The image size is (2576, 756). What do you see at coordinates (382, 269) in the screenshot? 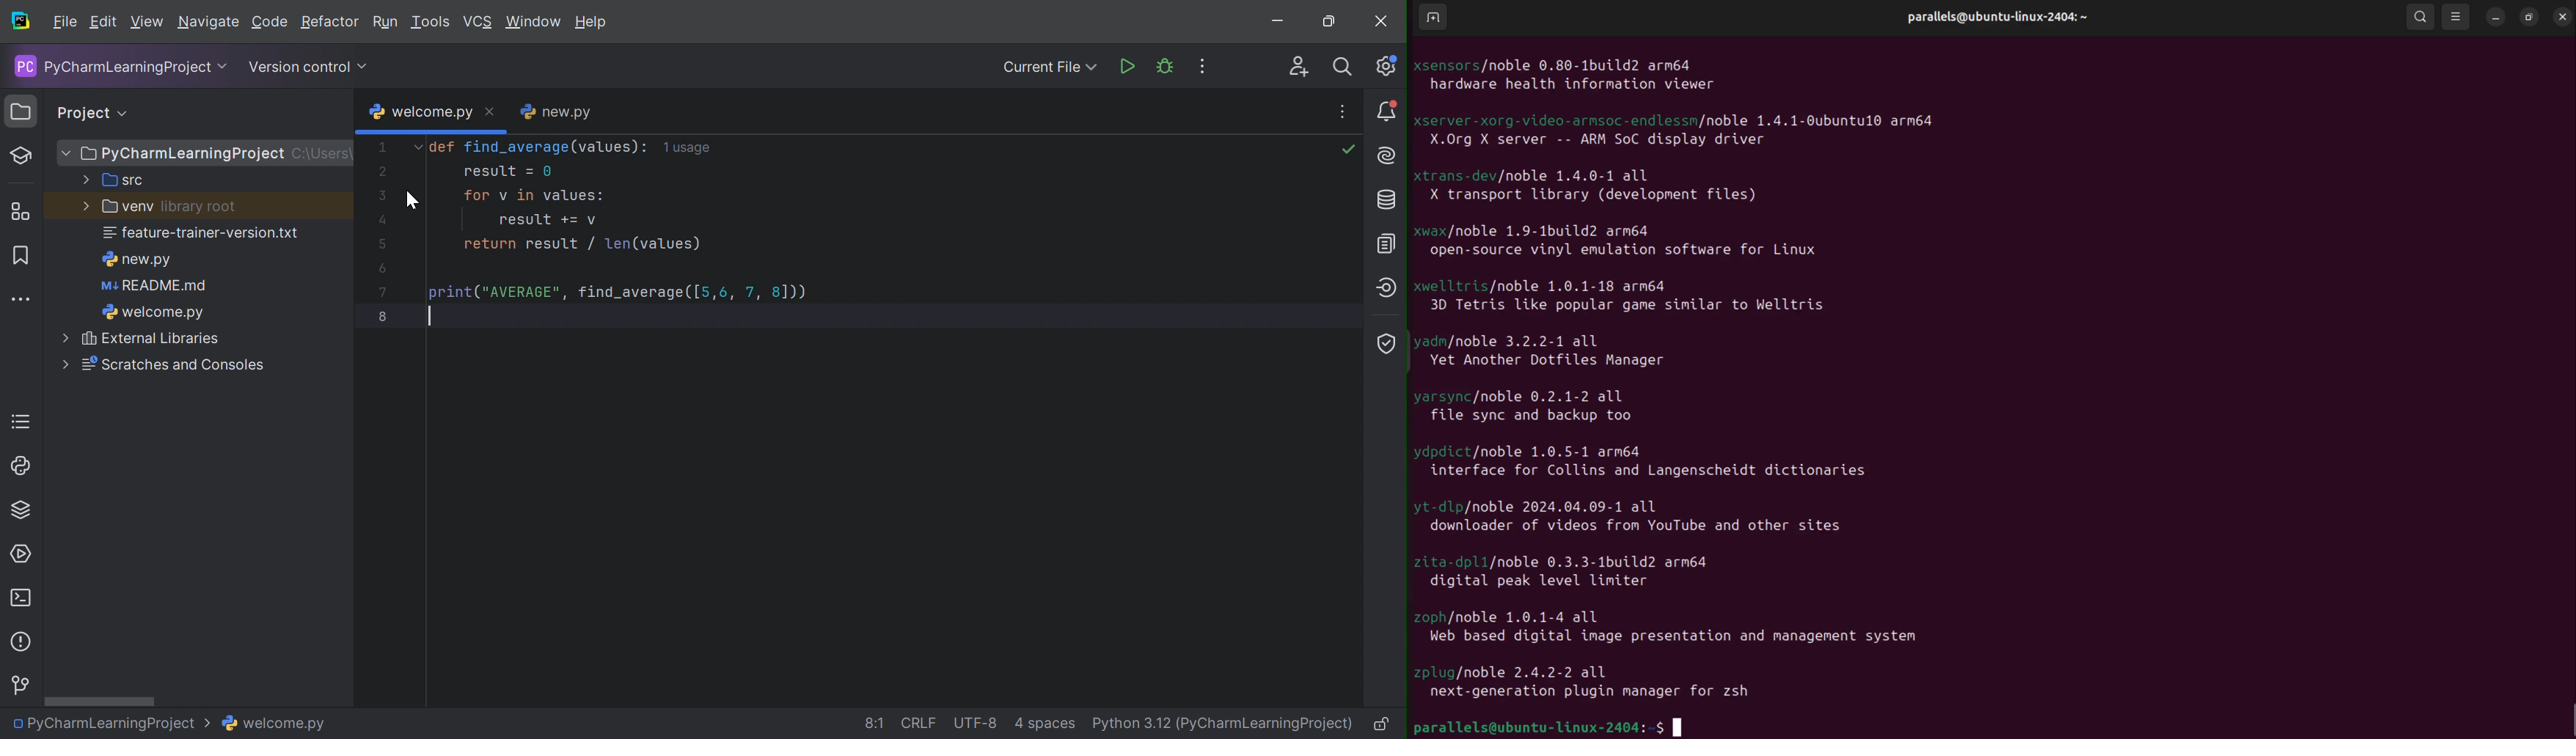
I see `6` at bounding box center [382, 269].